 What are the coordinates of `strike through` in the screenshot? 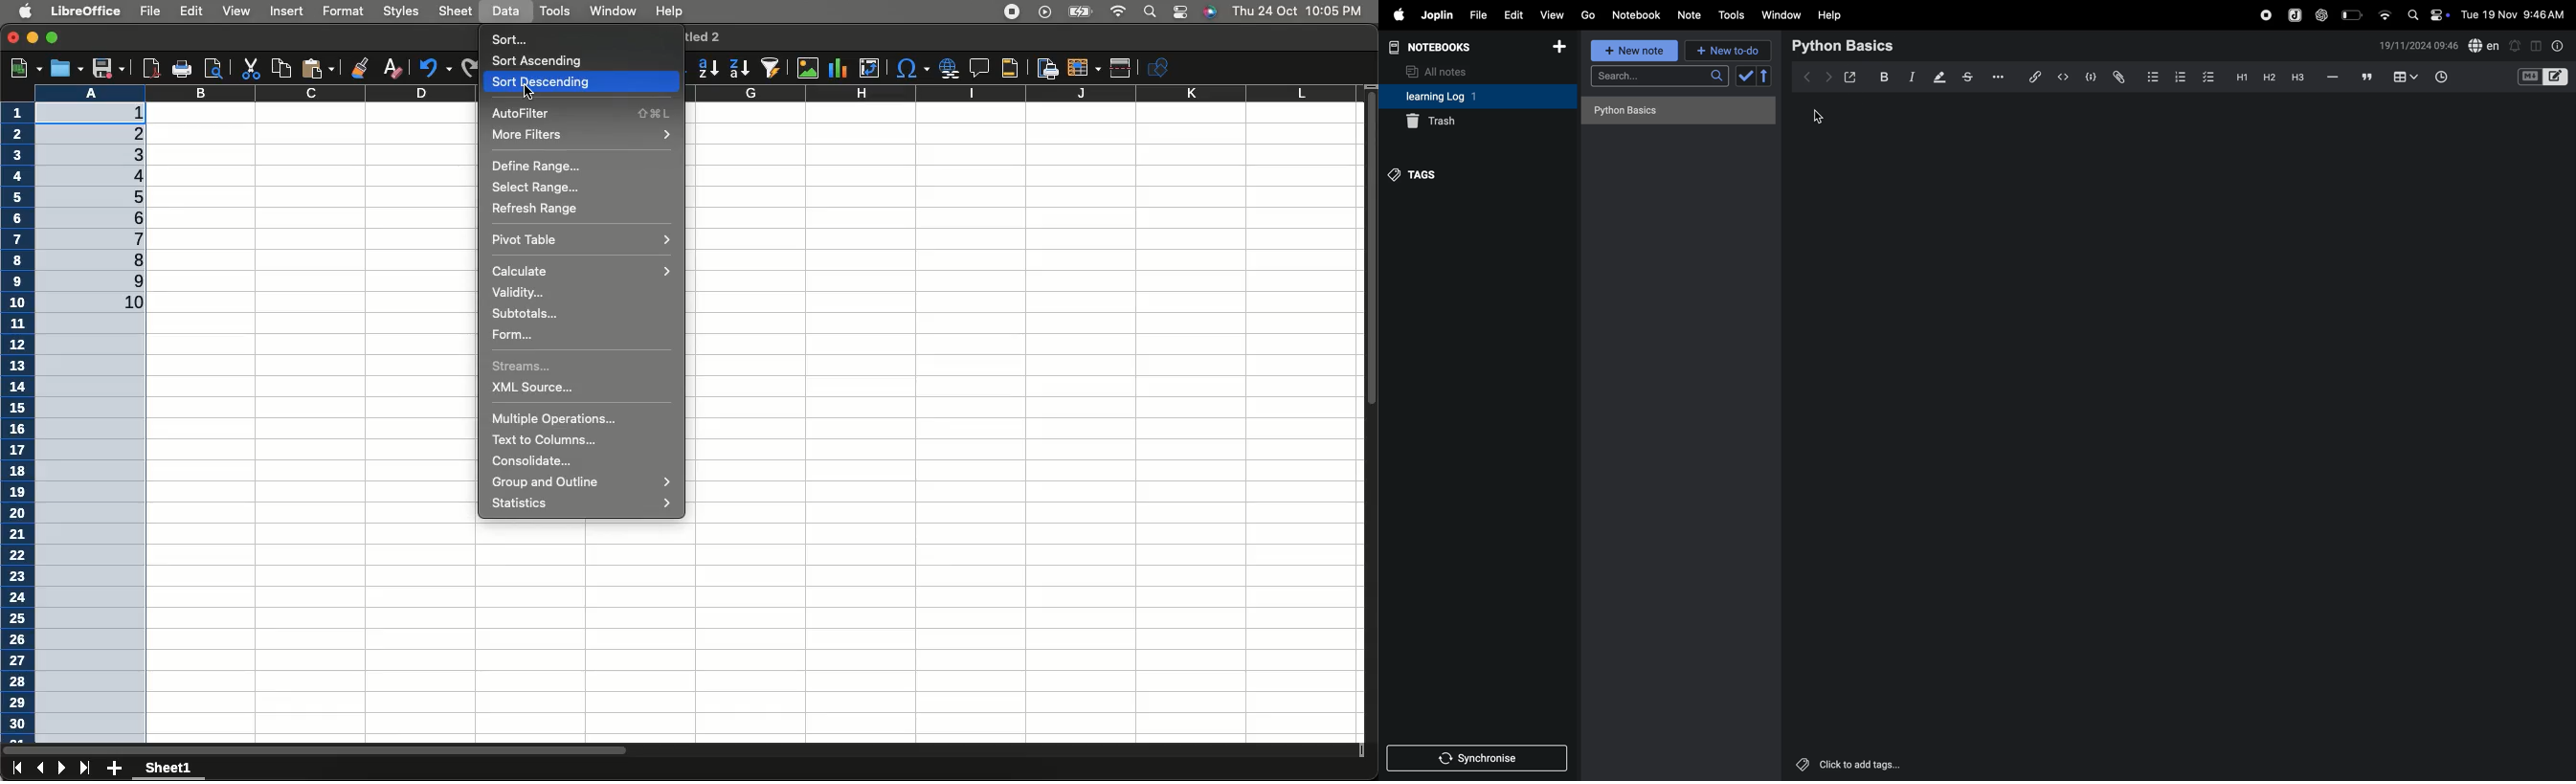 It's located at (1968, 77).